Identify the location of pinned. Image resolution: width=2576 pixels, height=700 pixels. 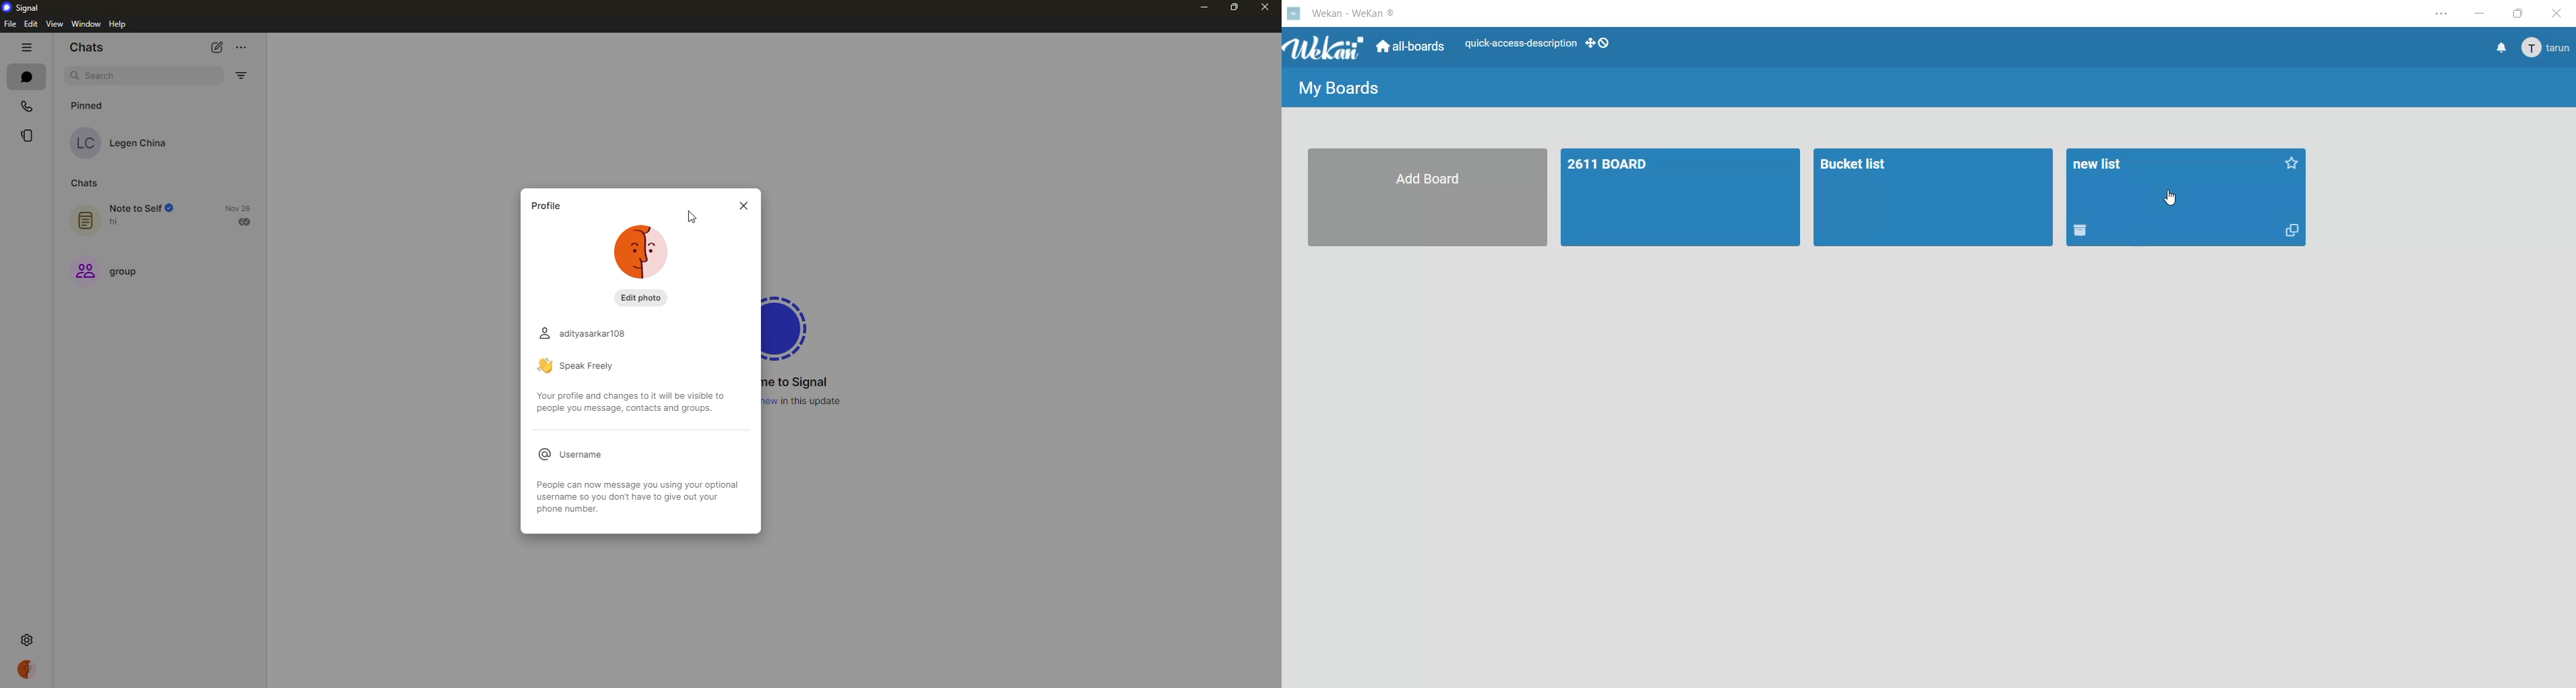
(91, 105).